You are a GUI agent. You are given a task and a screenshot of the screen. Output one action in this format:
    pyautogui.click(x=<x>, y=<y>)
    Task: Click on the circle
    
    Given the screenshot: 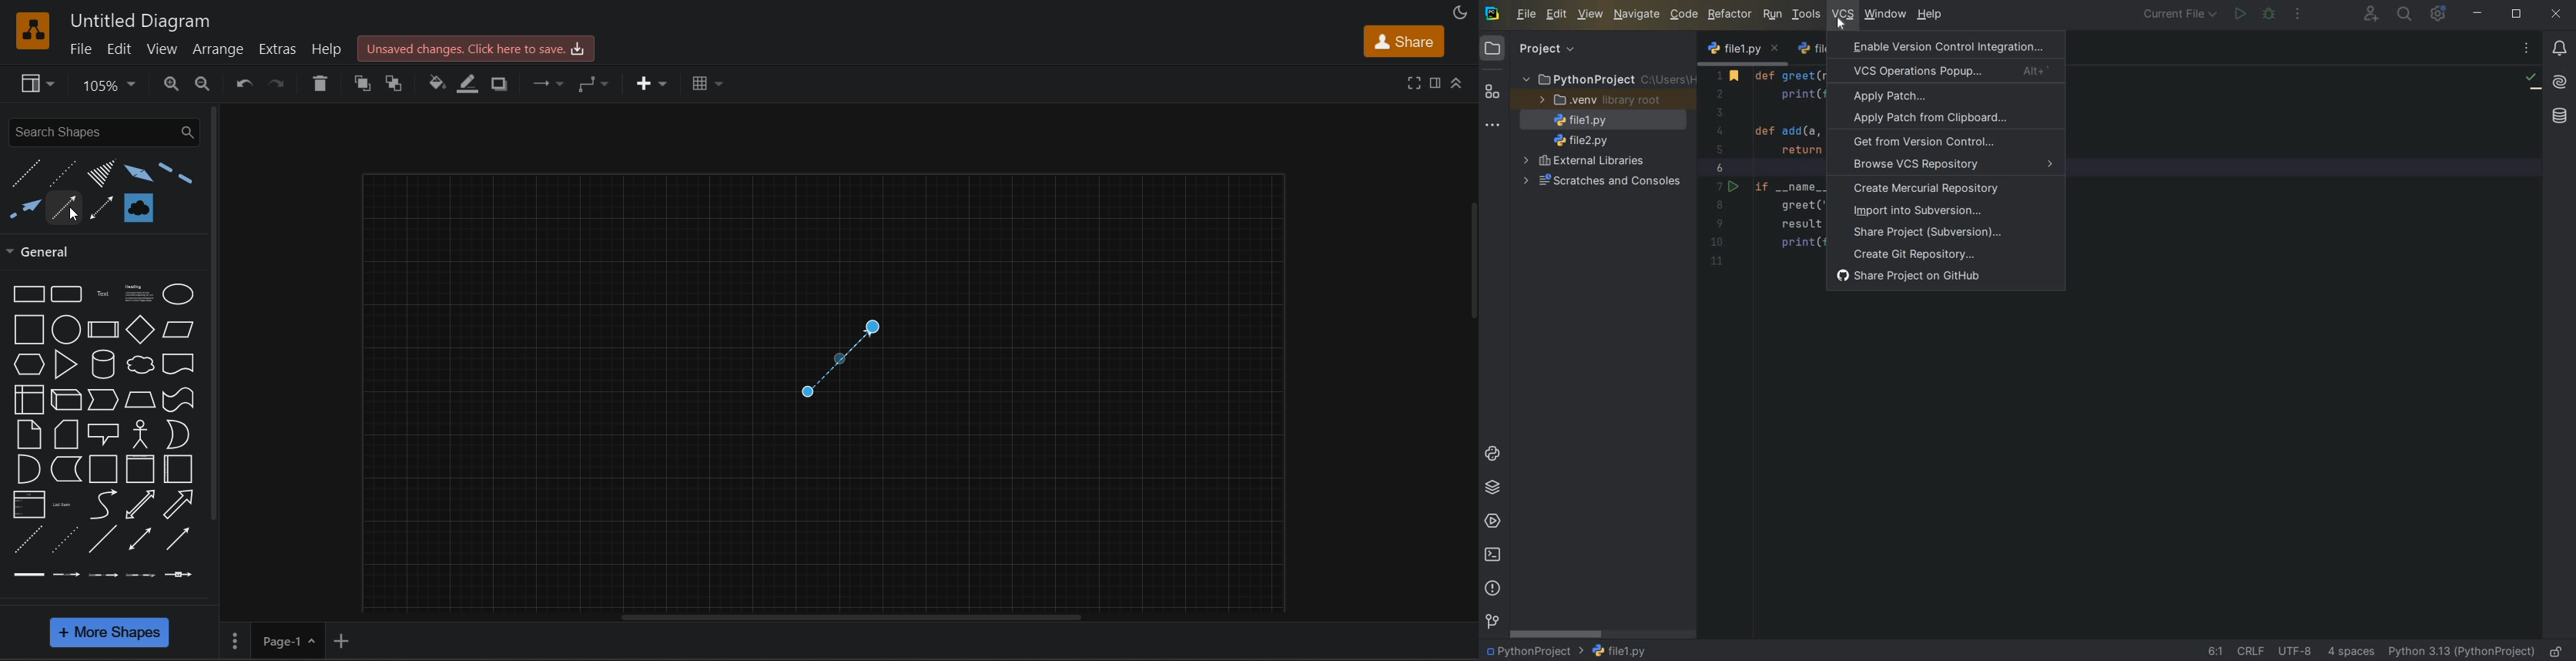 What is the action you would take?
    pyautogui.click(x=66, y=329)
    